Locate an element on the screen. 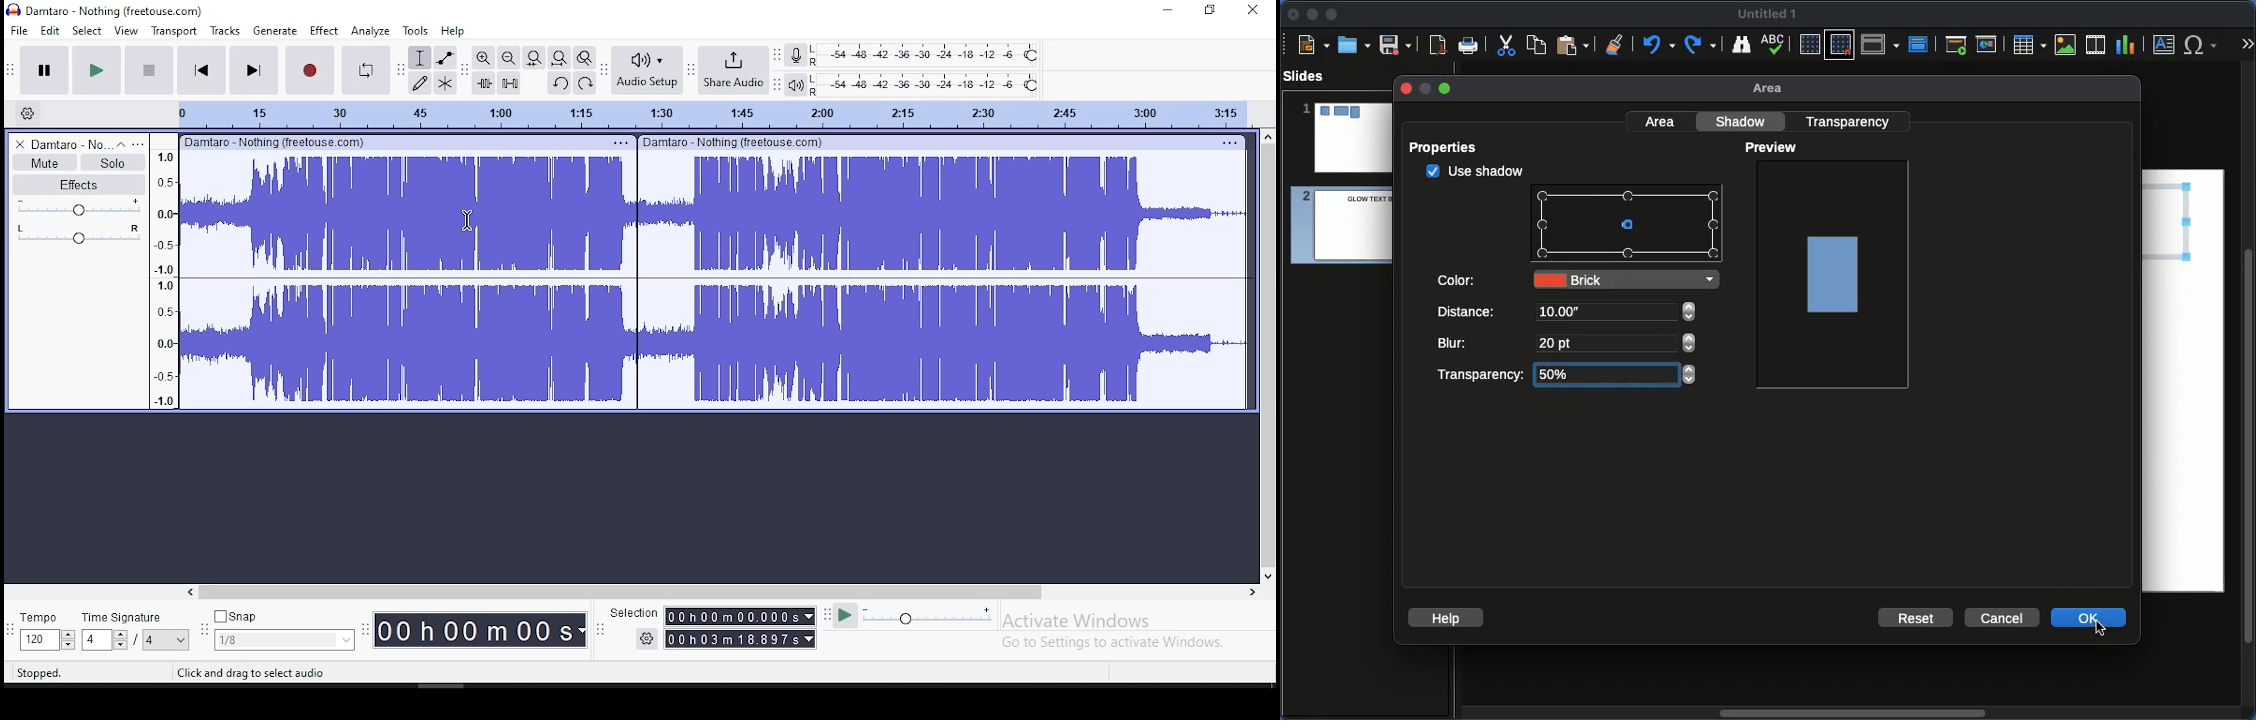  maximize is located at coordinates (1446, 89).